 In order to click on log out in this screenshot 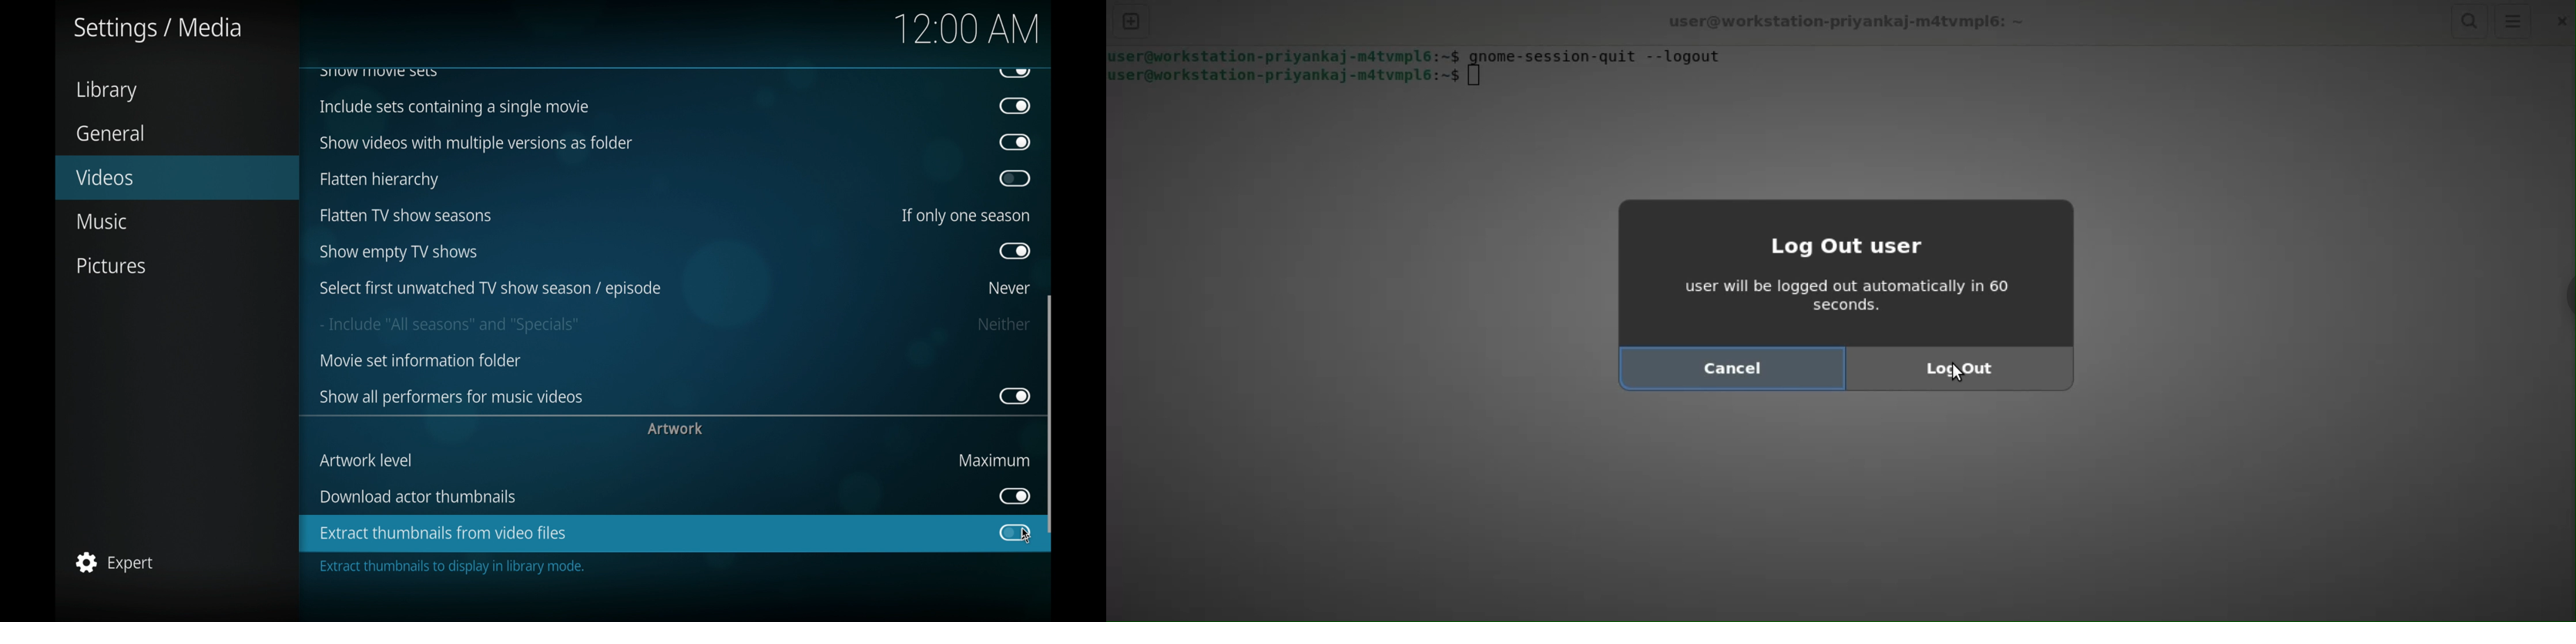, I will do `click(1959, 370)`.